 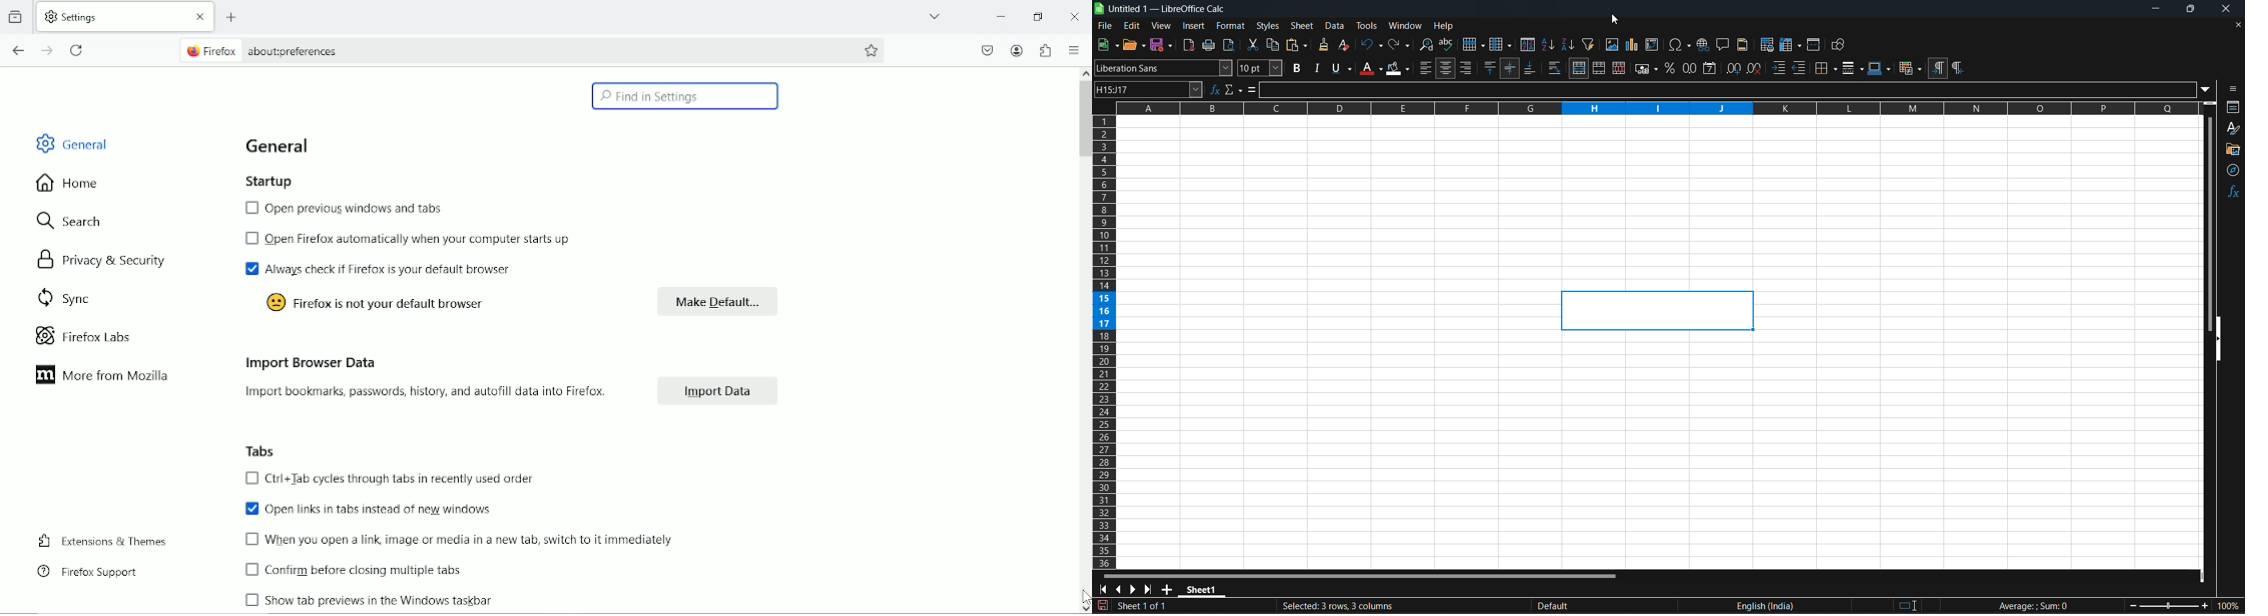 I want to click on Settings, so click(x=76, y=17).